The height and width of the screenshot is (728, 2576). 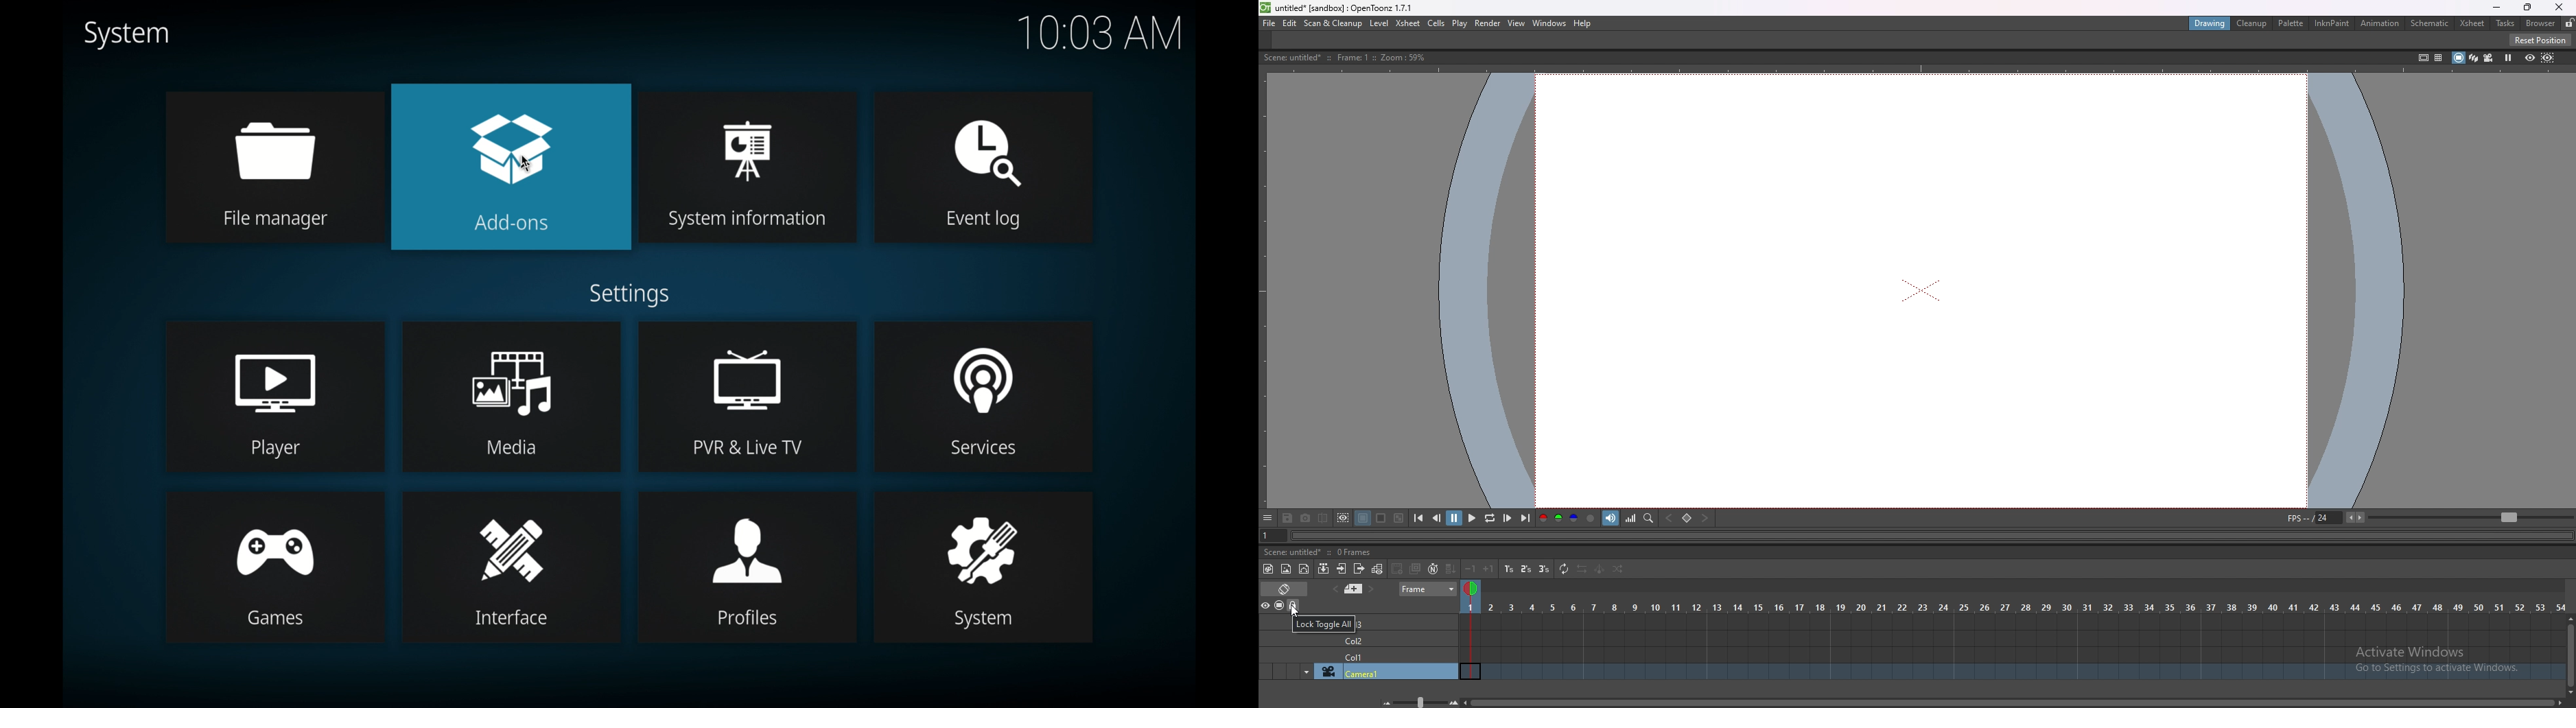 What do you see at coordinates (1437, 518) in the screenshot?
I see `previous frame` at bounding box center [1437, 518].